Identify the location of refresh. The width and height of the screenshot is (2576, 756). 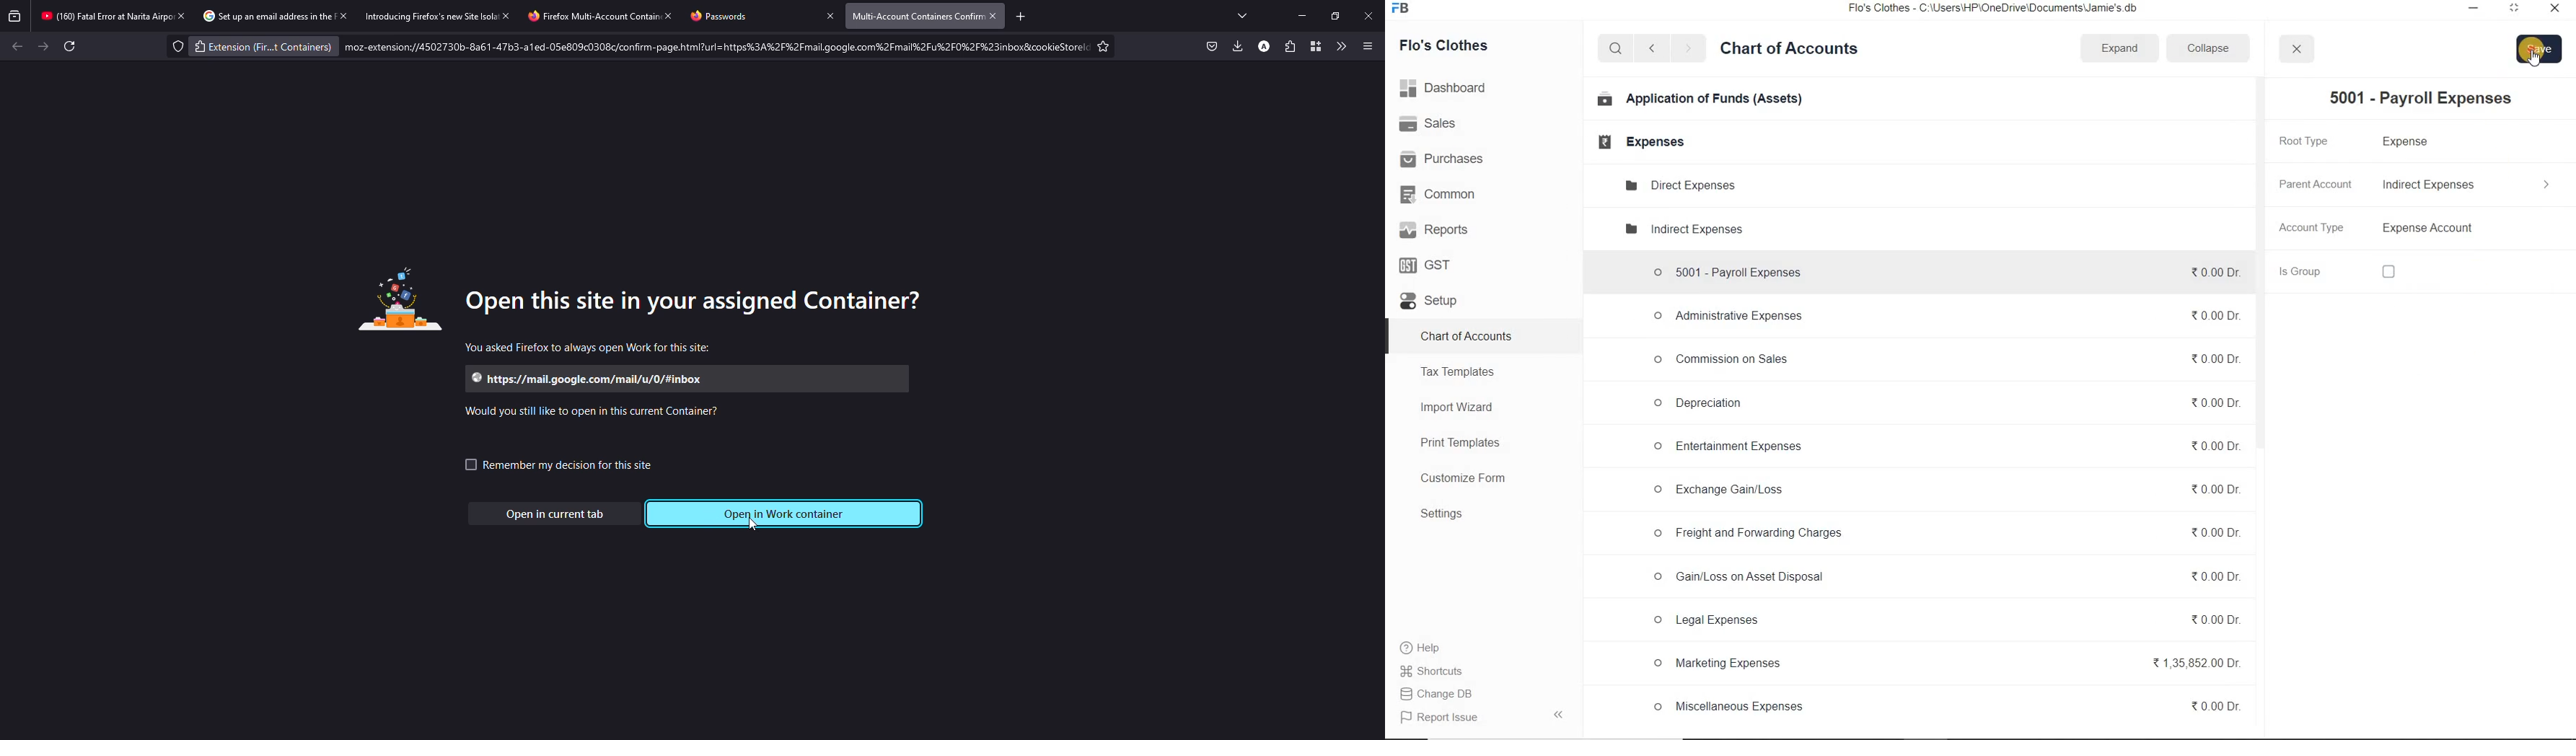
(71, 46).